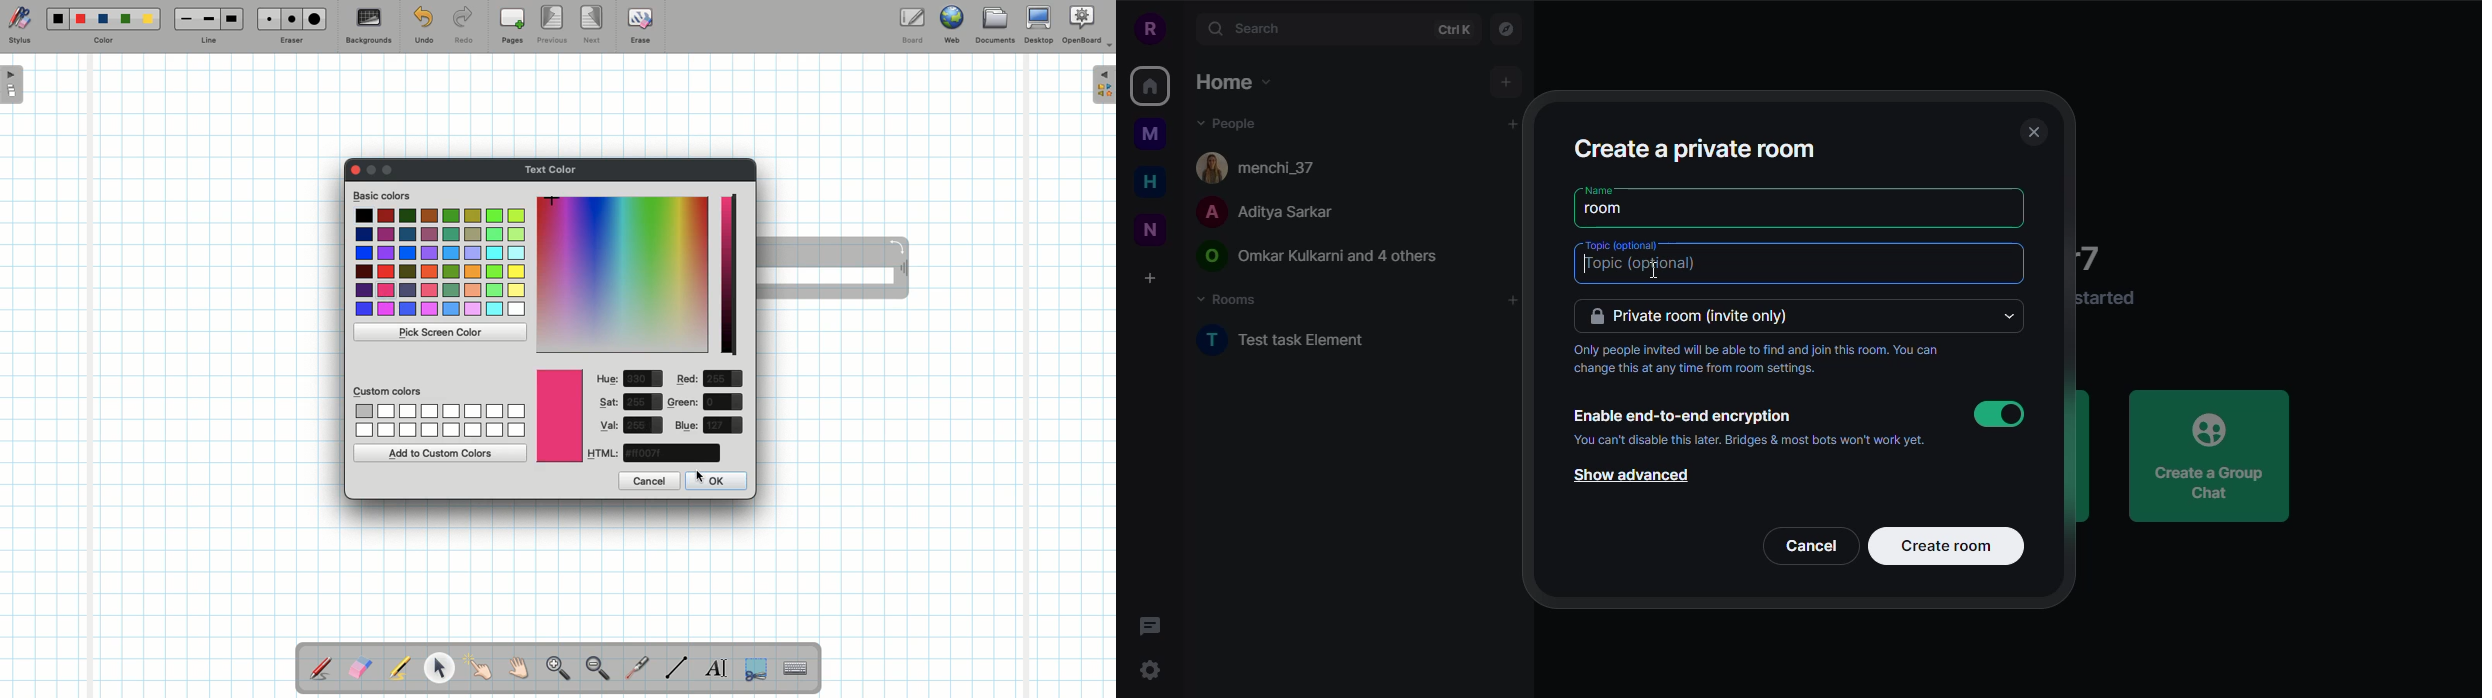 The width and height of the screenshot is (2492, 700). Describe the element at coordinates (689, 379) in the screenshot. I see `Red` at that location.